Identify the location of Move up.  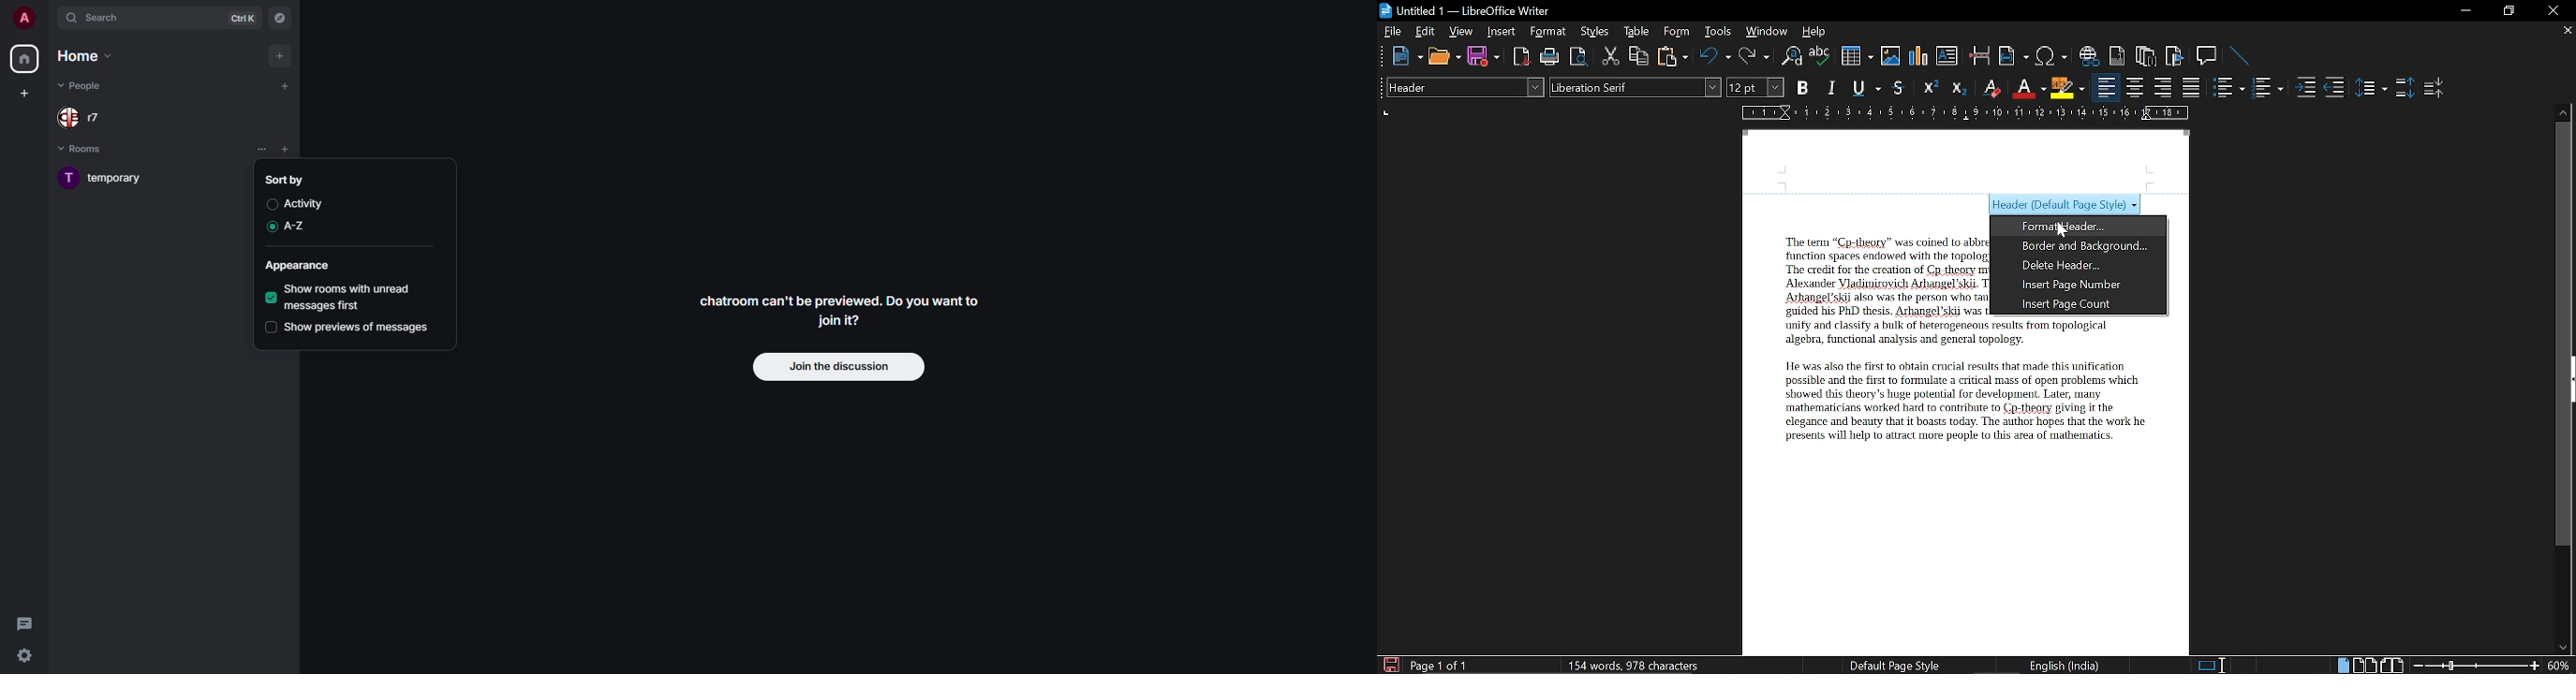
(2564, 110).